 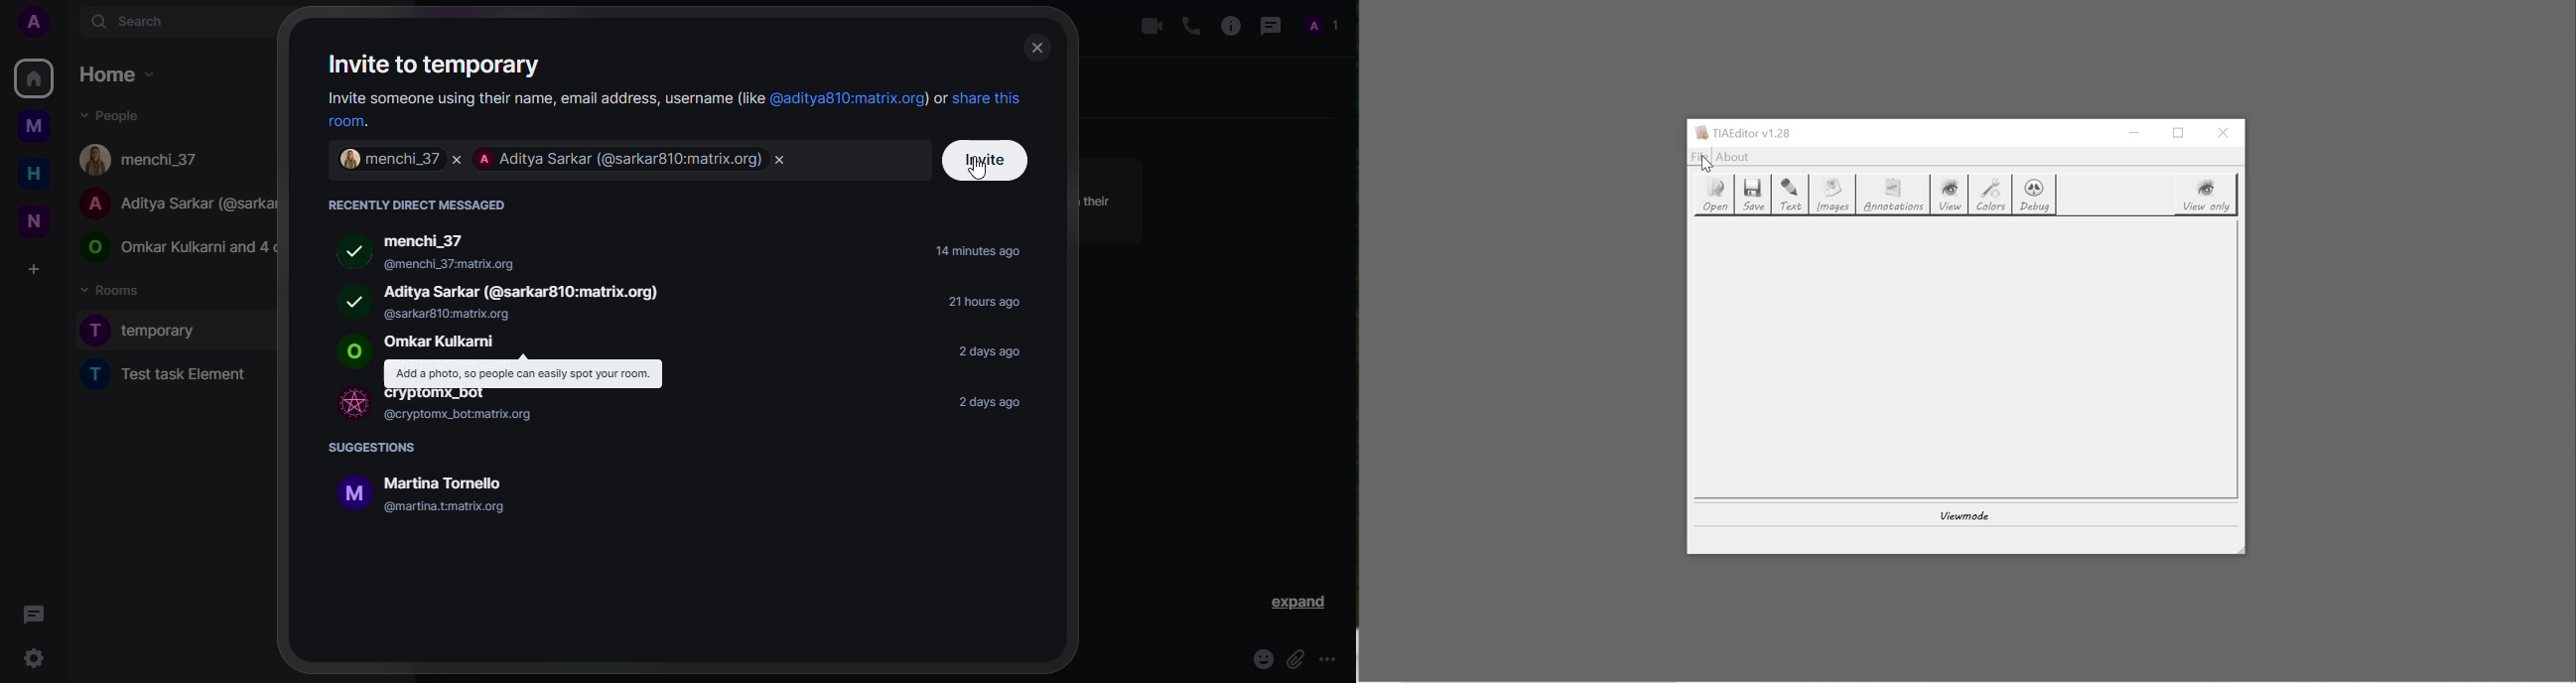 What do you see at coordinates (974, 170) in the screenshot?
I see `cursor` at bounding box center [974, 170].